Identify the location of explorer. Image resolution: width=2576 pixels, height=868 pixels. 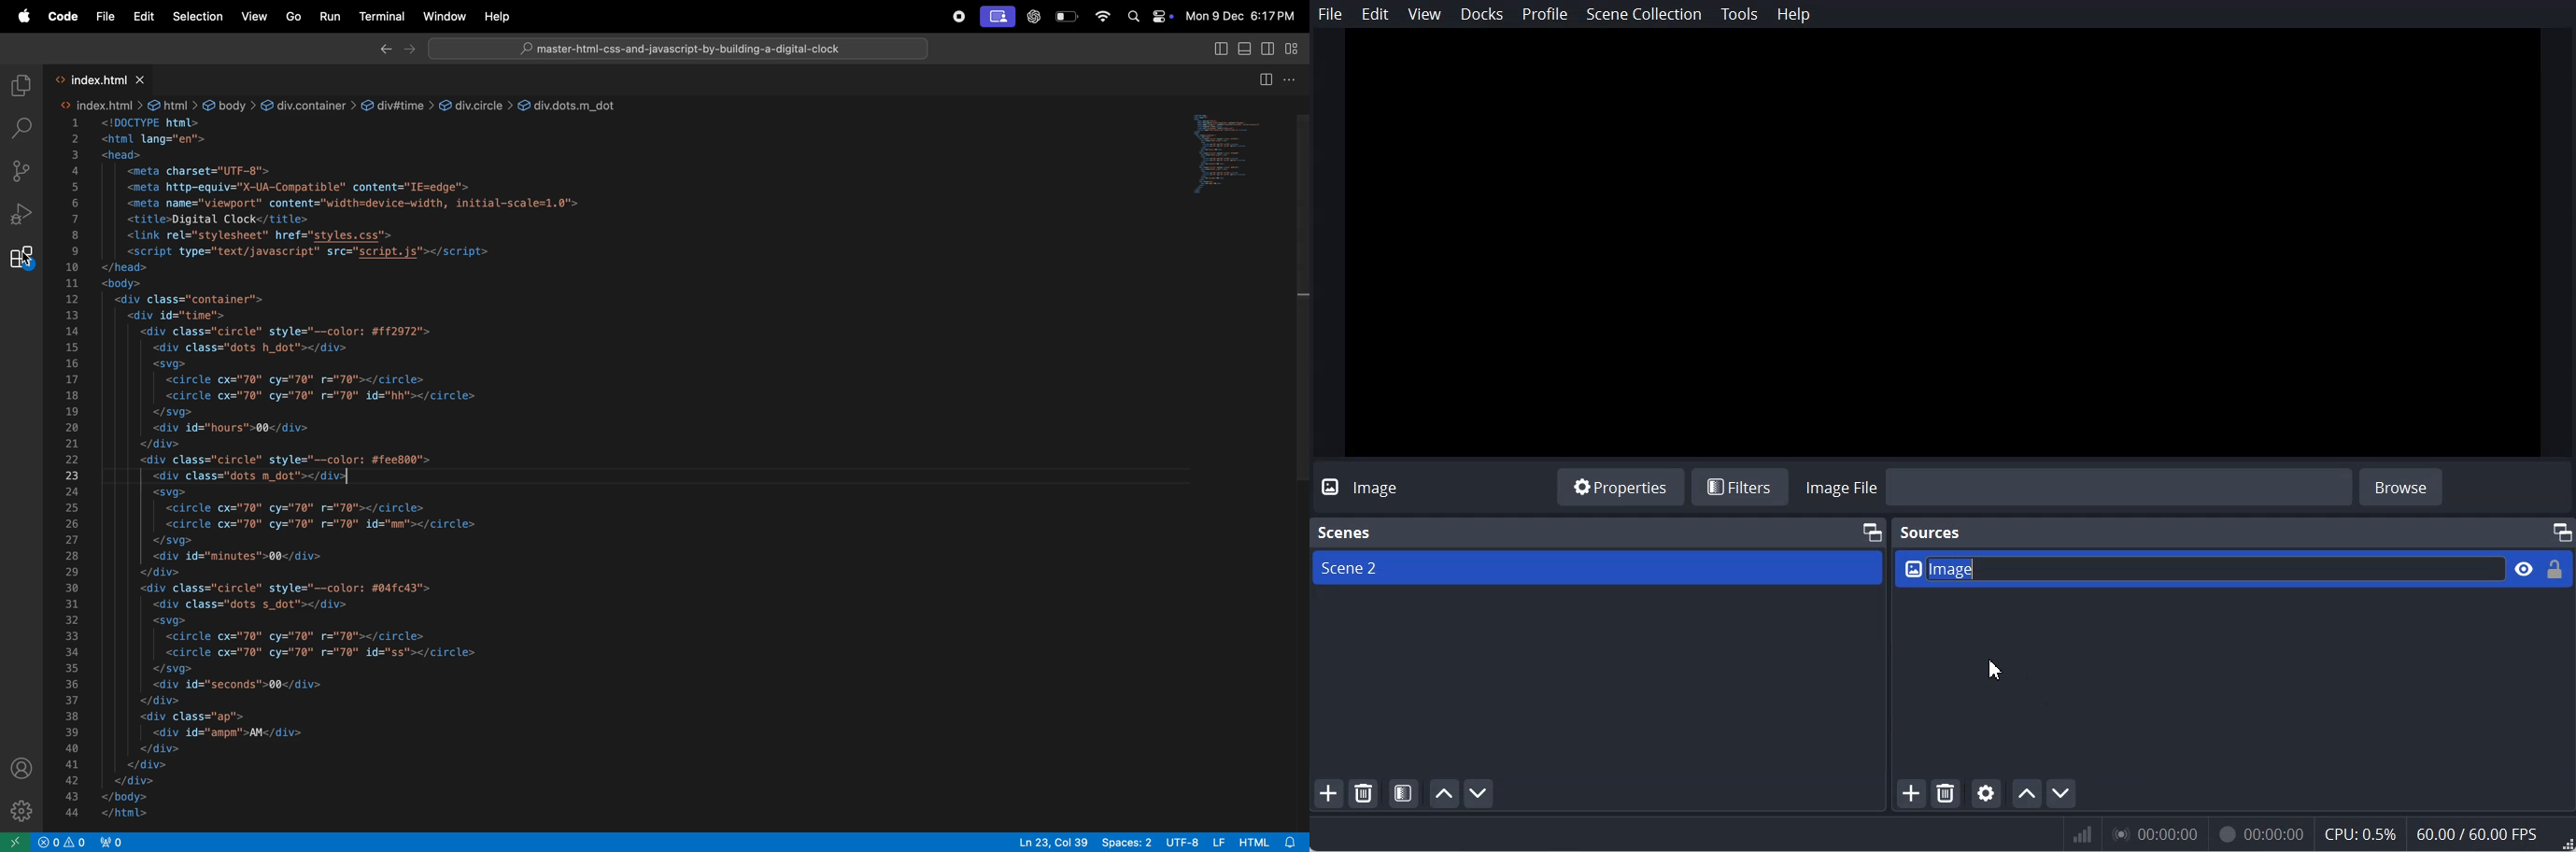
(17, 83).